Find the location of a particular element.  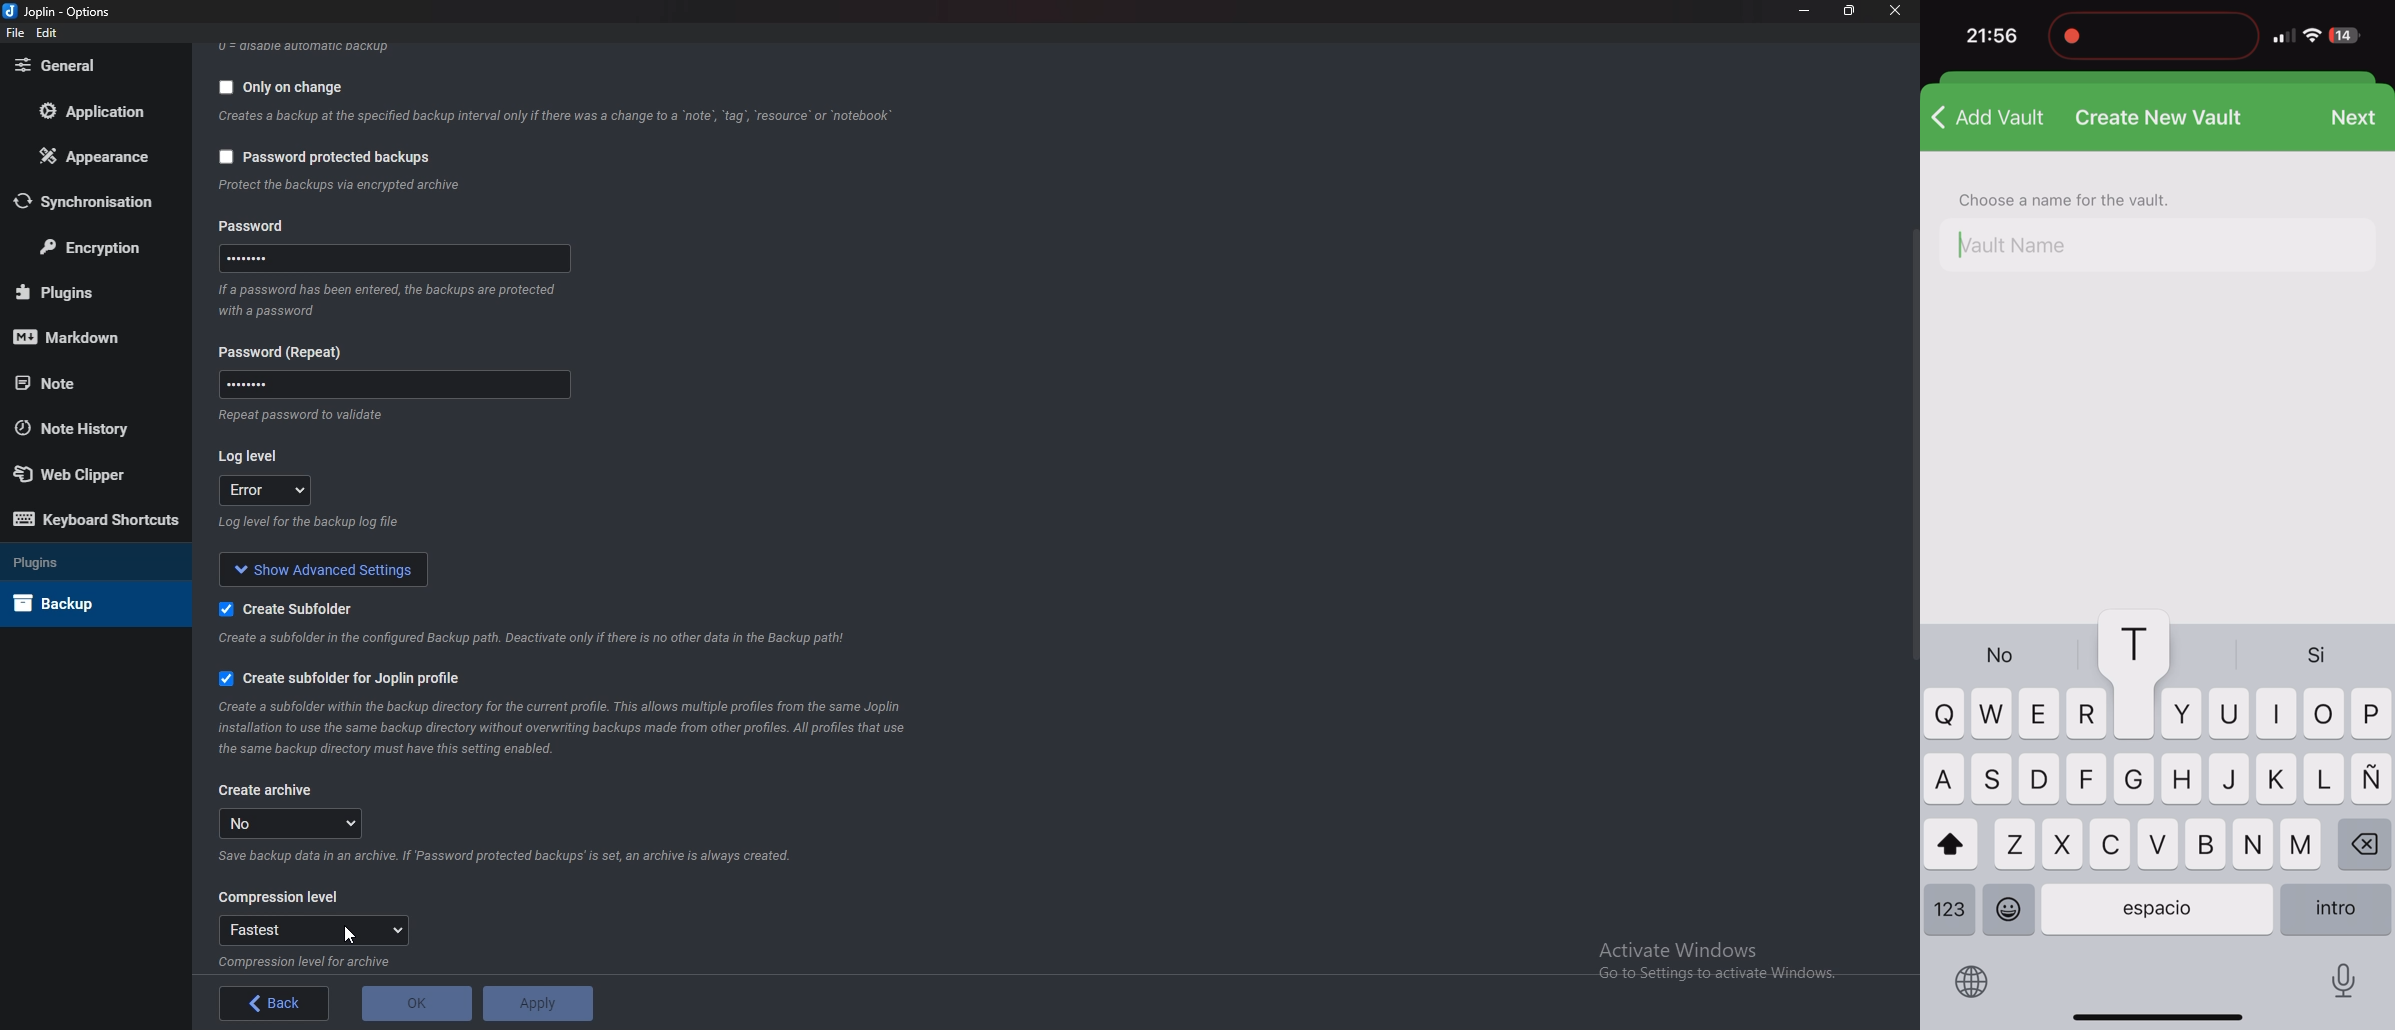

cursor is located at coordinates (346, 936).